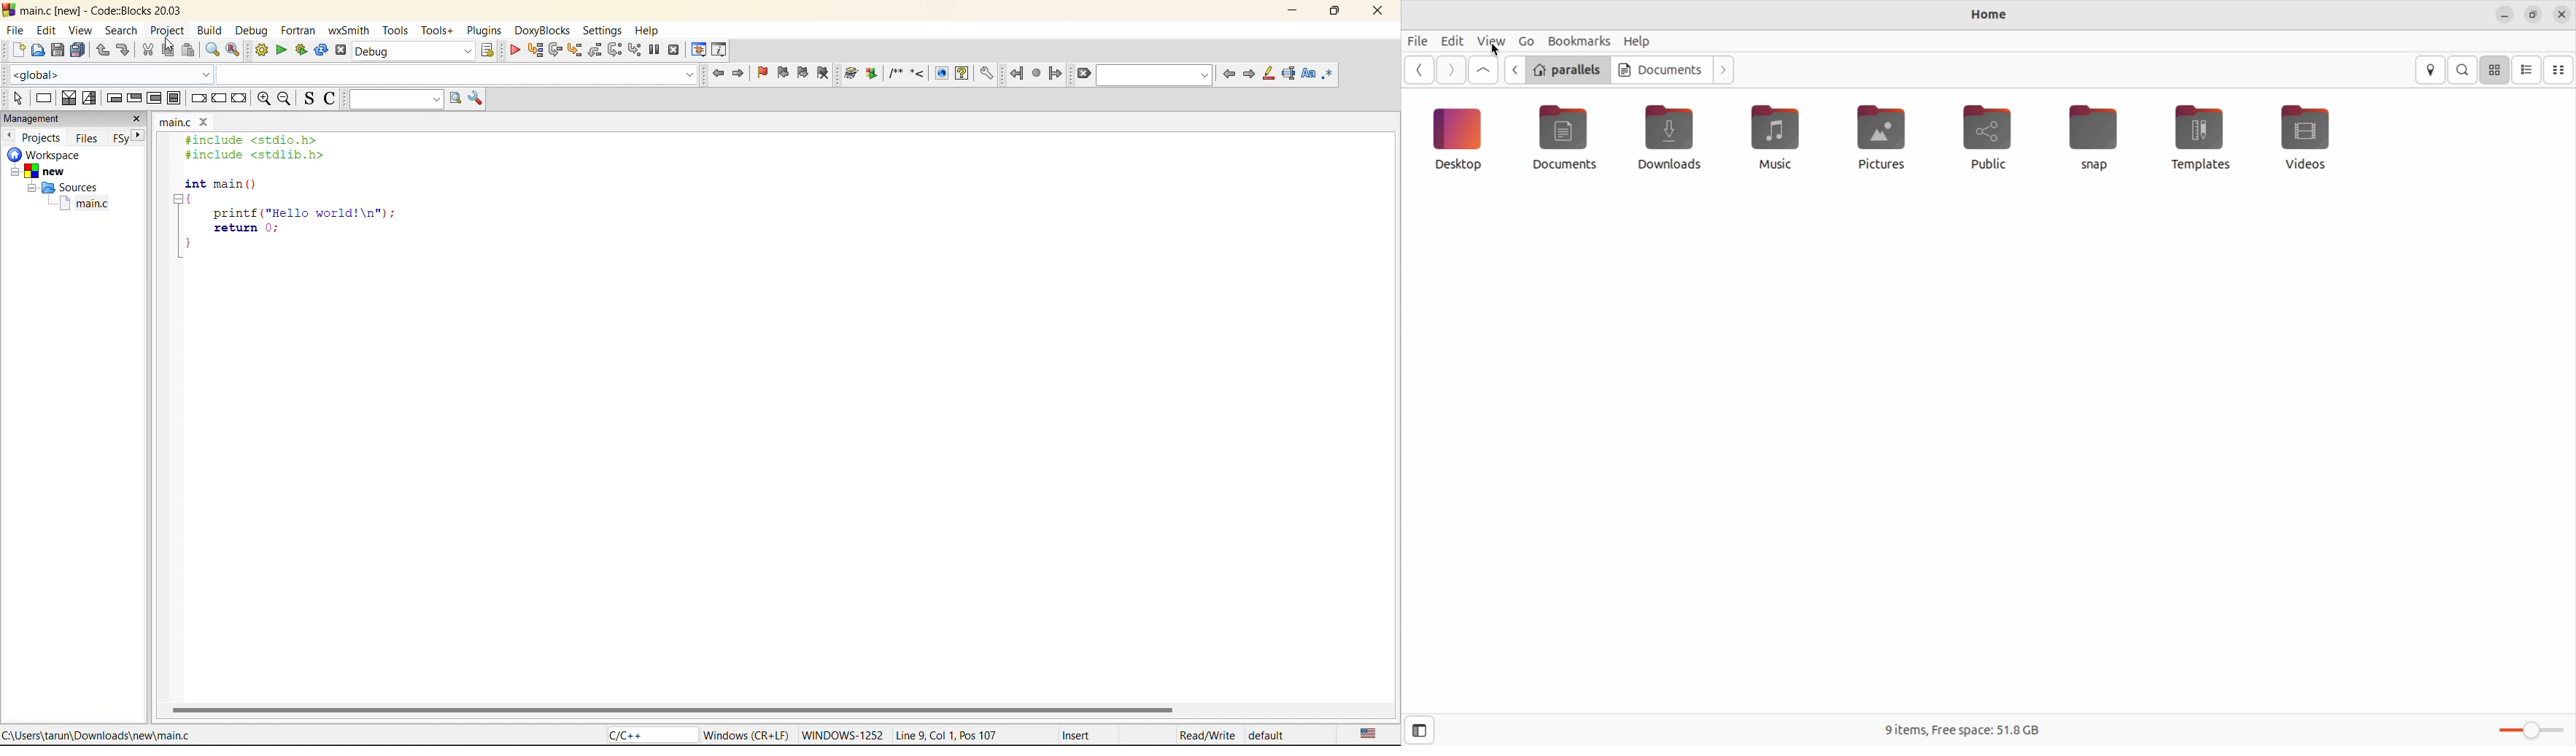 This screenshot has height=756, width=2576. What do you see at coordinates (484, 32) in the screenshot?
I see `plugins` at bounding box center [484, 32].